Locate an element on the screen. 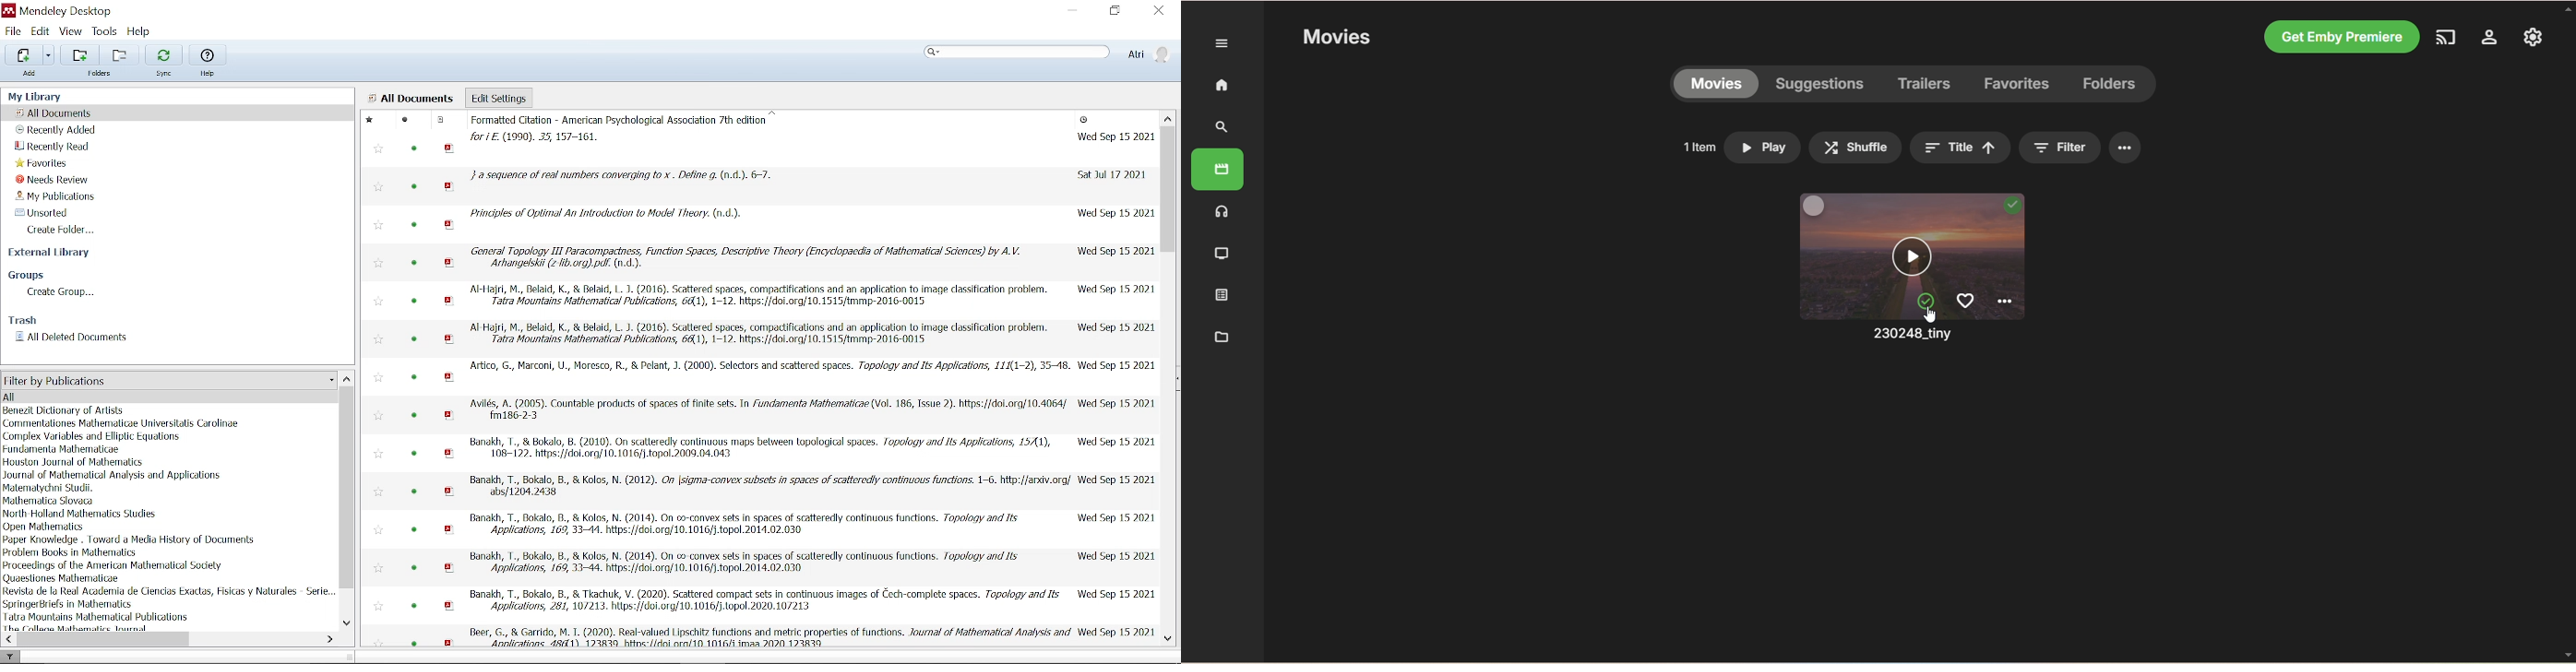 Image resolution: width=2576 pixels, height=672 pixels. author is located at coordinates (130, 540).